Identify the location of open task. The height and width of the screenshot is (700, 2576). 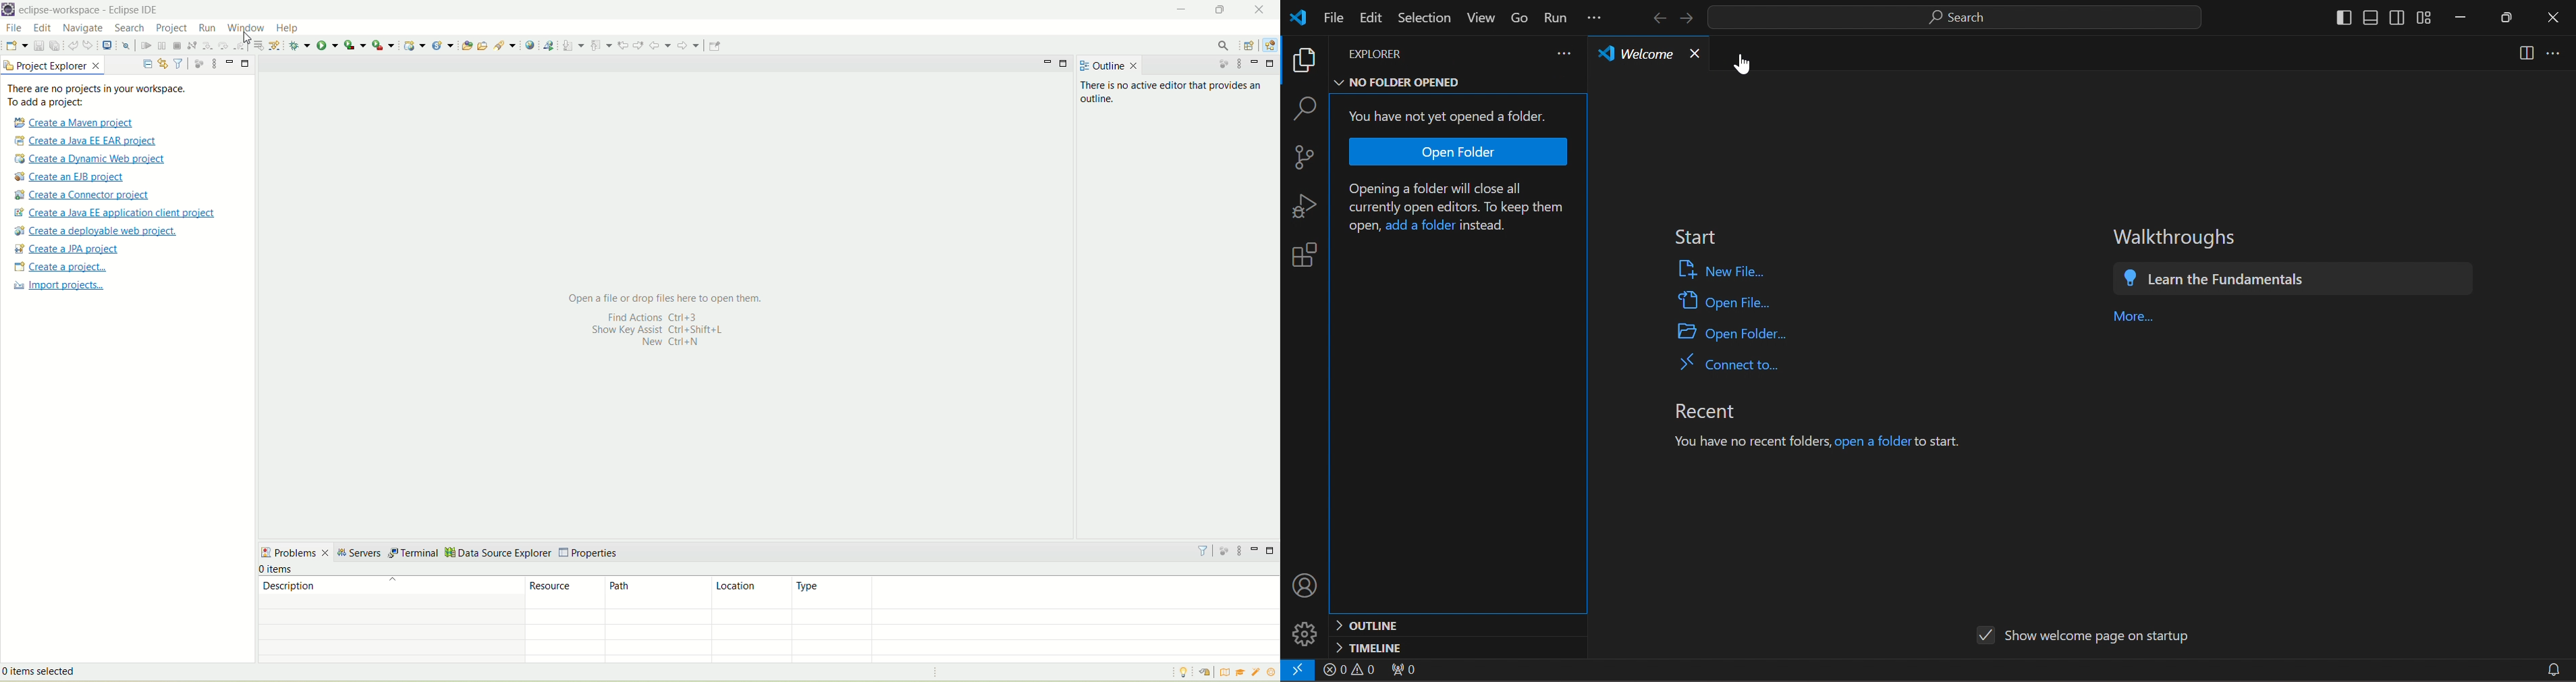
(484, 45).